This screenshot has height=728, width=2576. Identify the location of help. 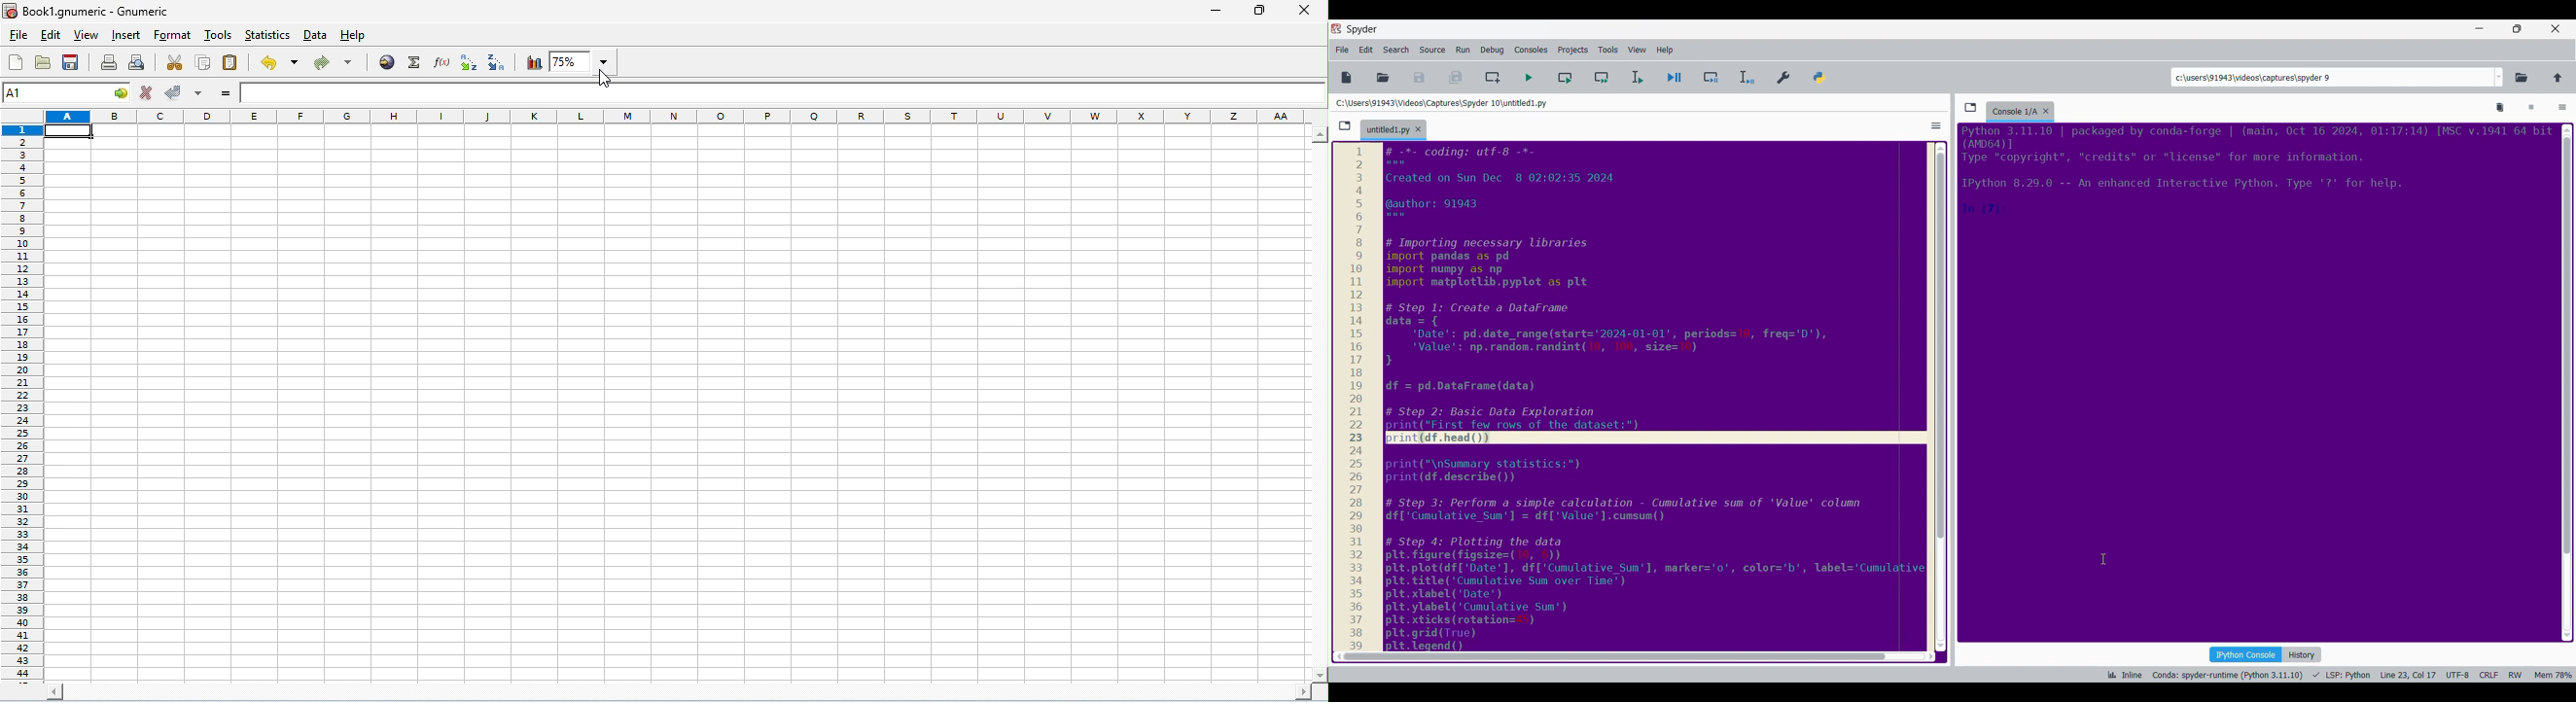
(353, 37).